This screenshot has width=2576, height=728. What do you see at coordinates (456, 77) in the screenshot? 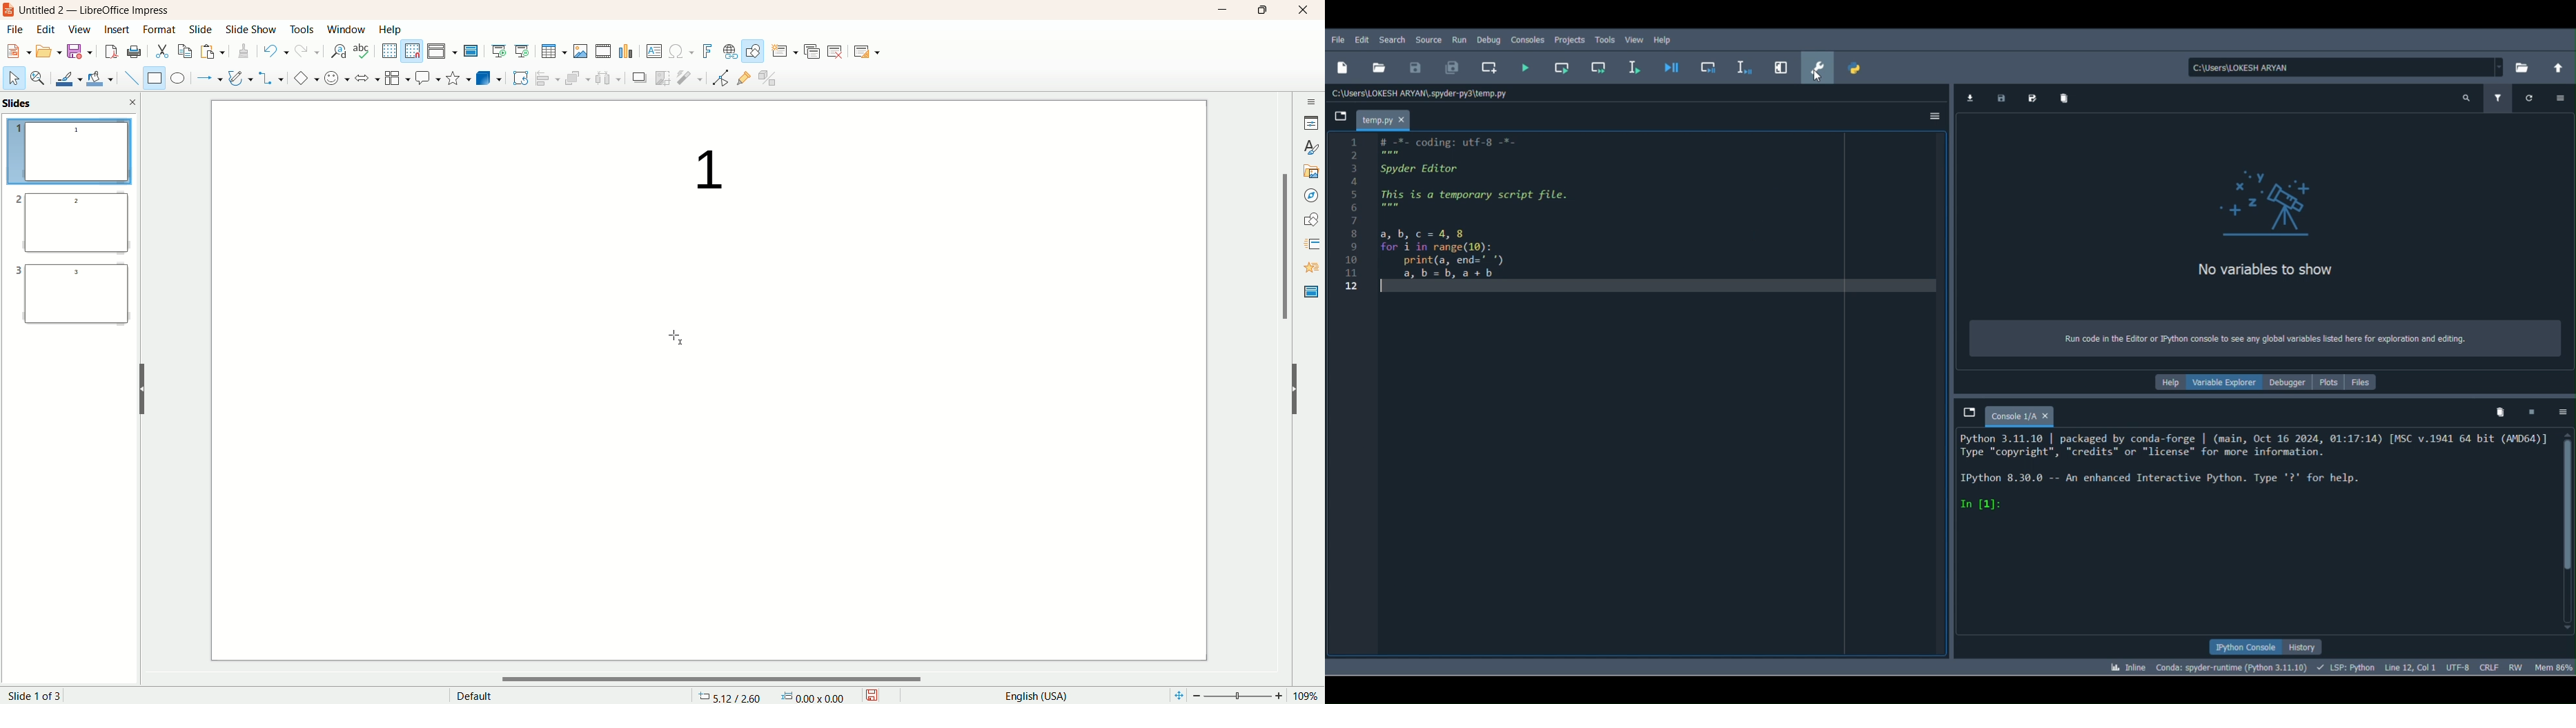
I see `stars and banners` at bounding box center [456, 77].